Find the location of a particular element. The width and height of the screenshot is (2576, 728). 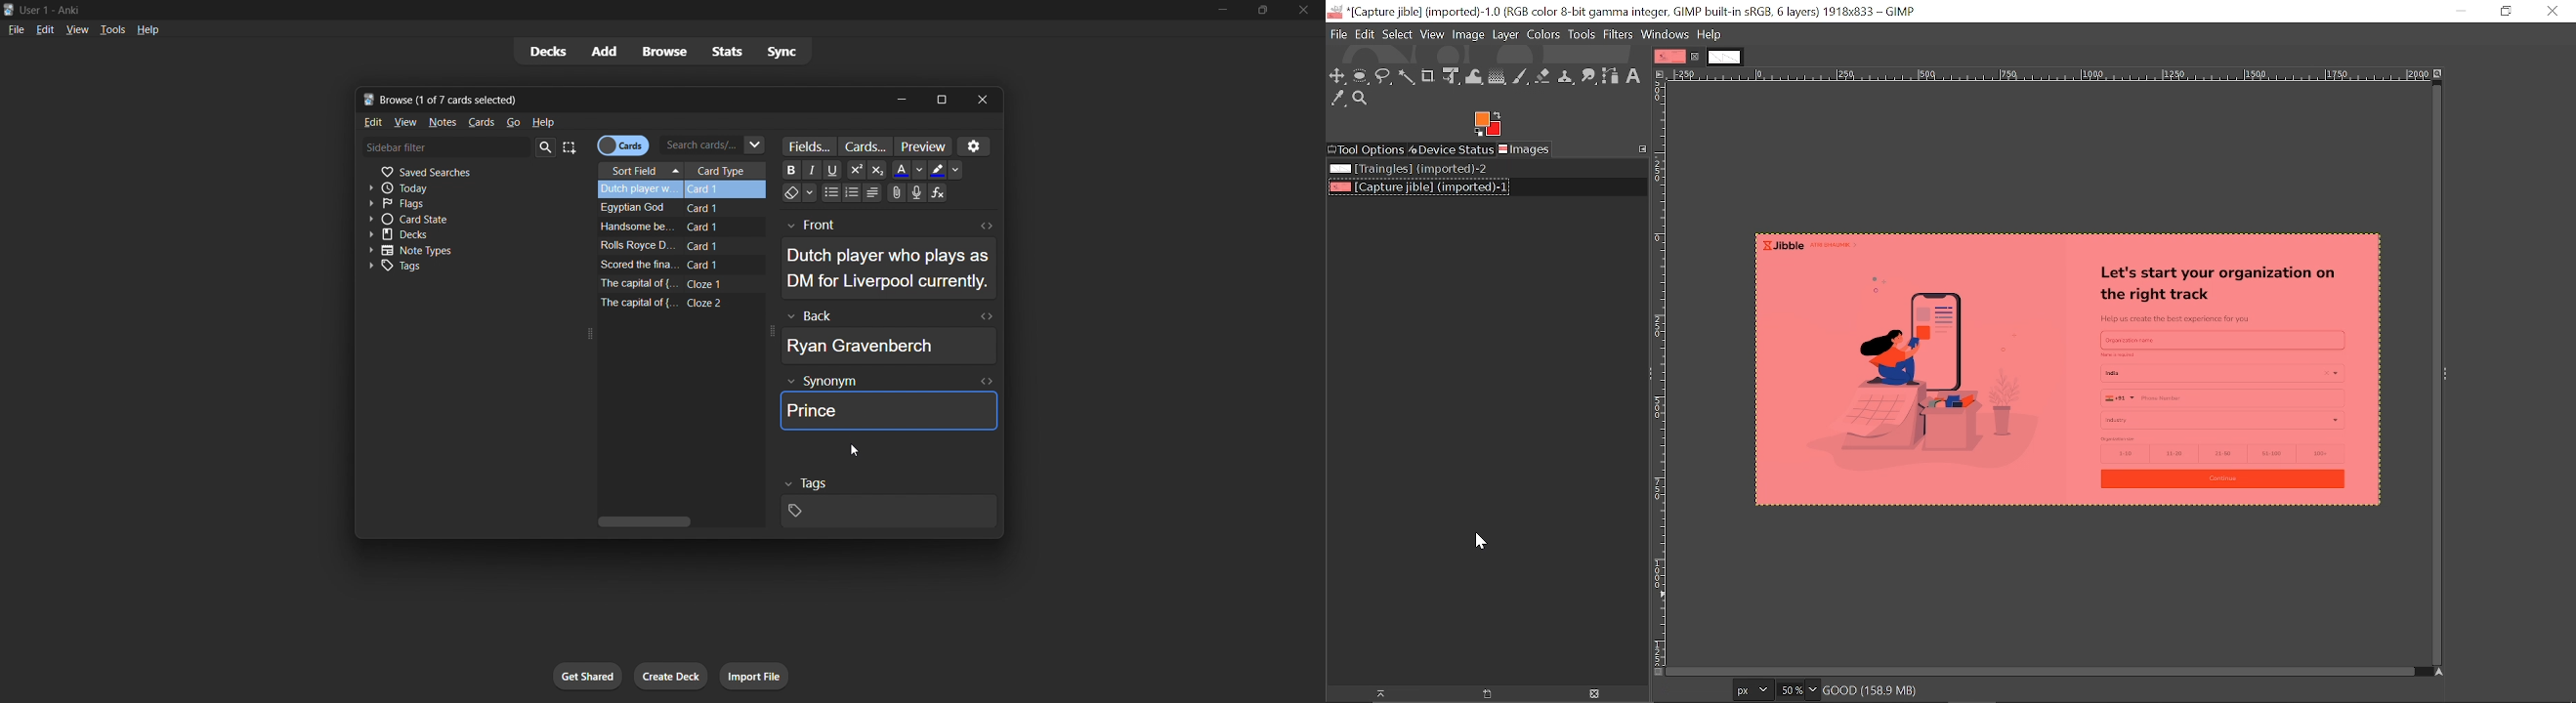

tags toggle is located at coordinates (444, 268).